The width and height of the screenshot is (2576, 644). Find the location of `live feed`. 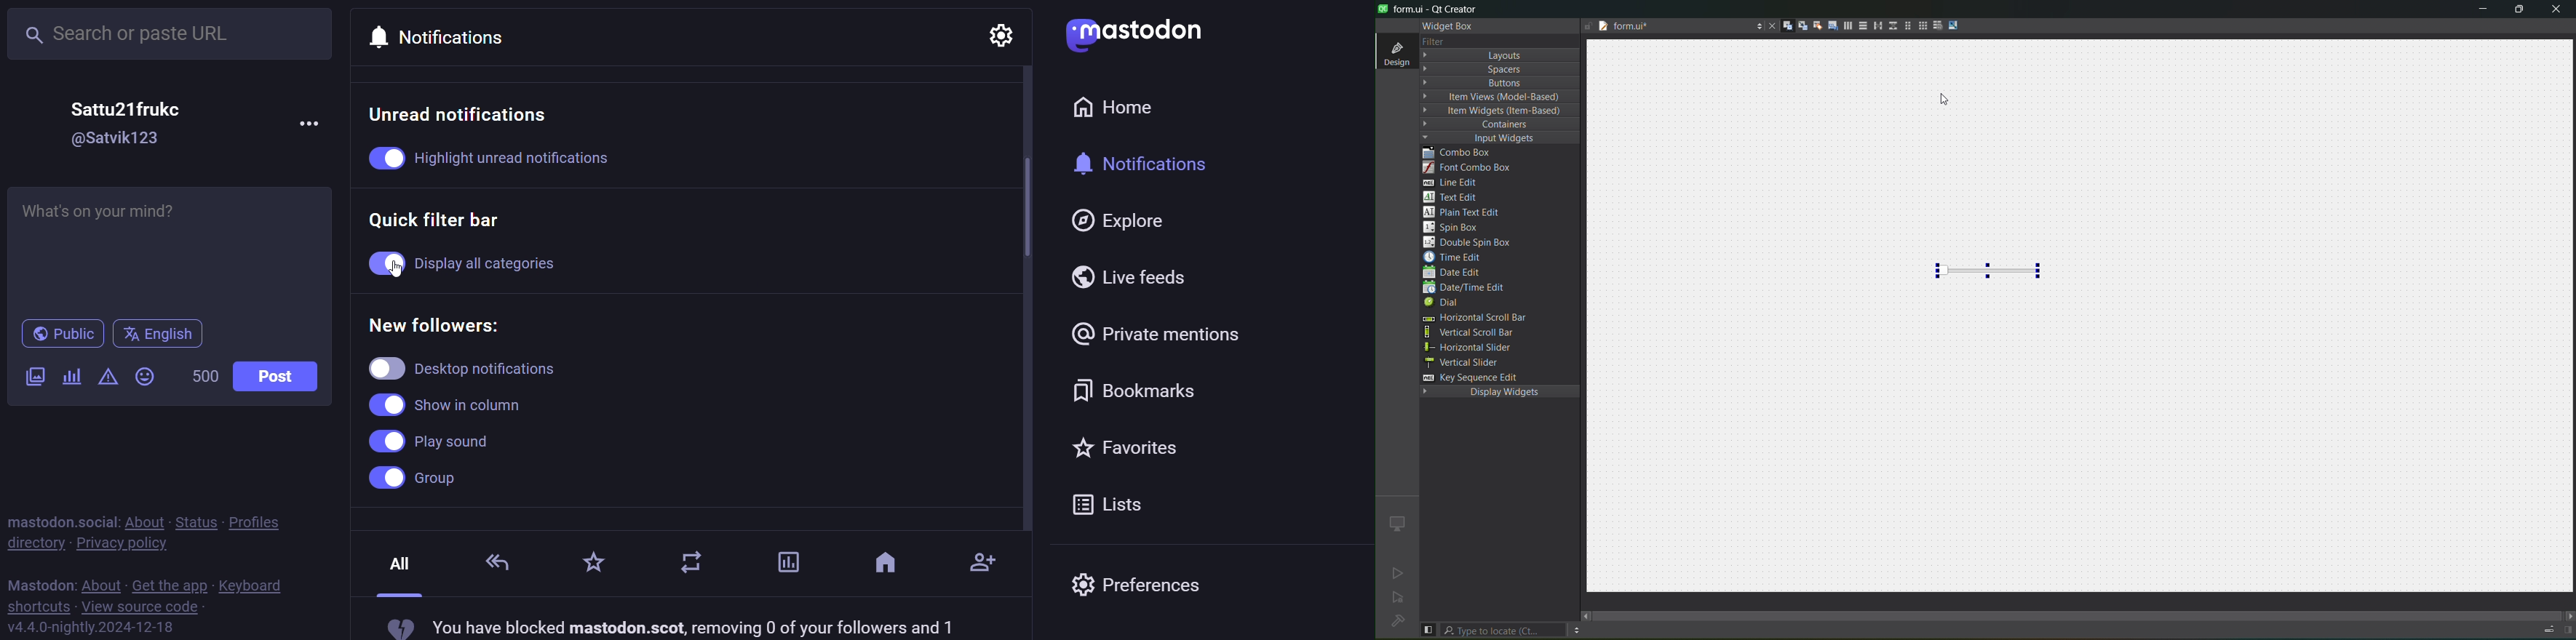

live feed is located at coordinates (1135, 276).